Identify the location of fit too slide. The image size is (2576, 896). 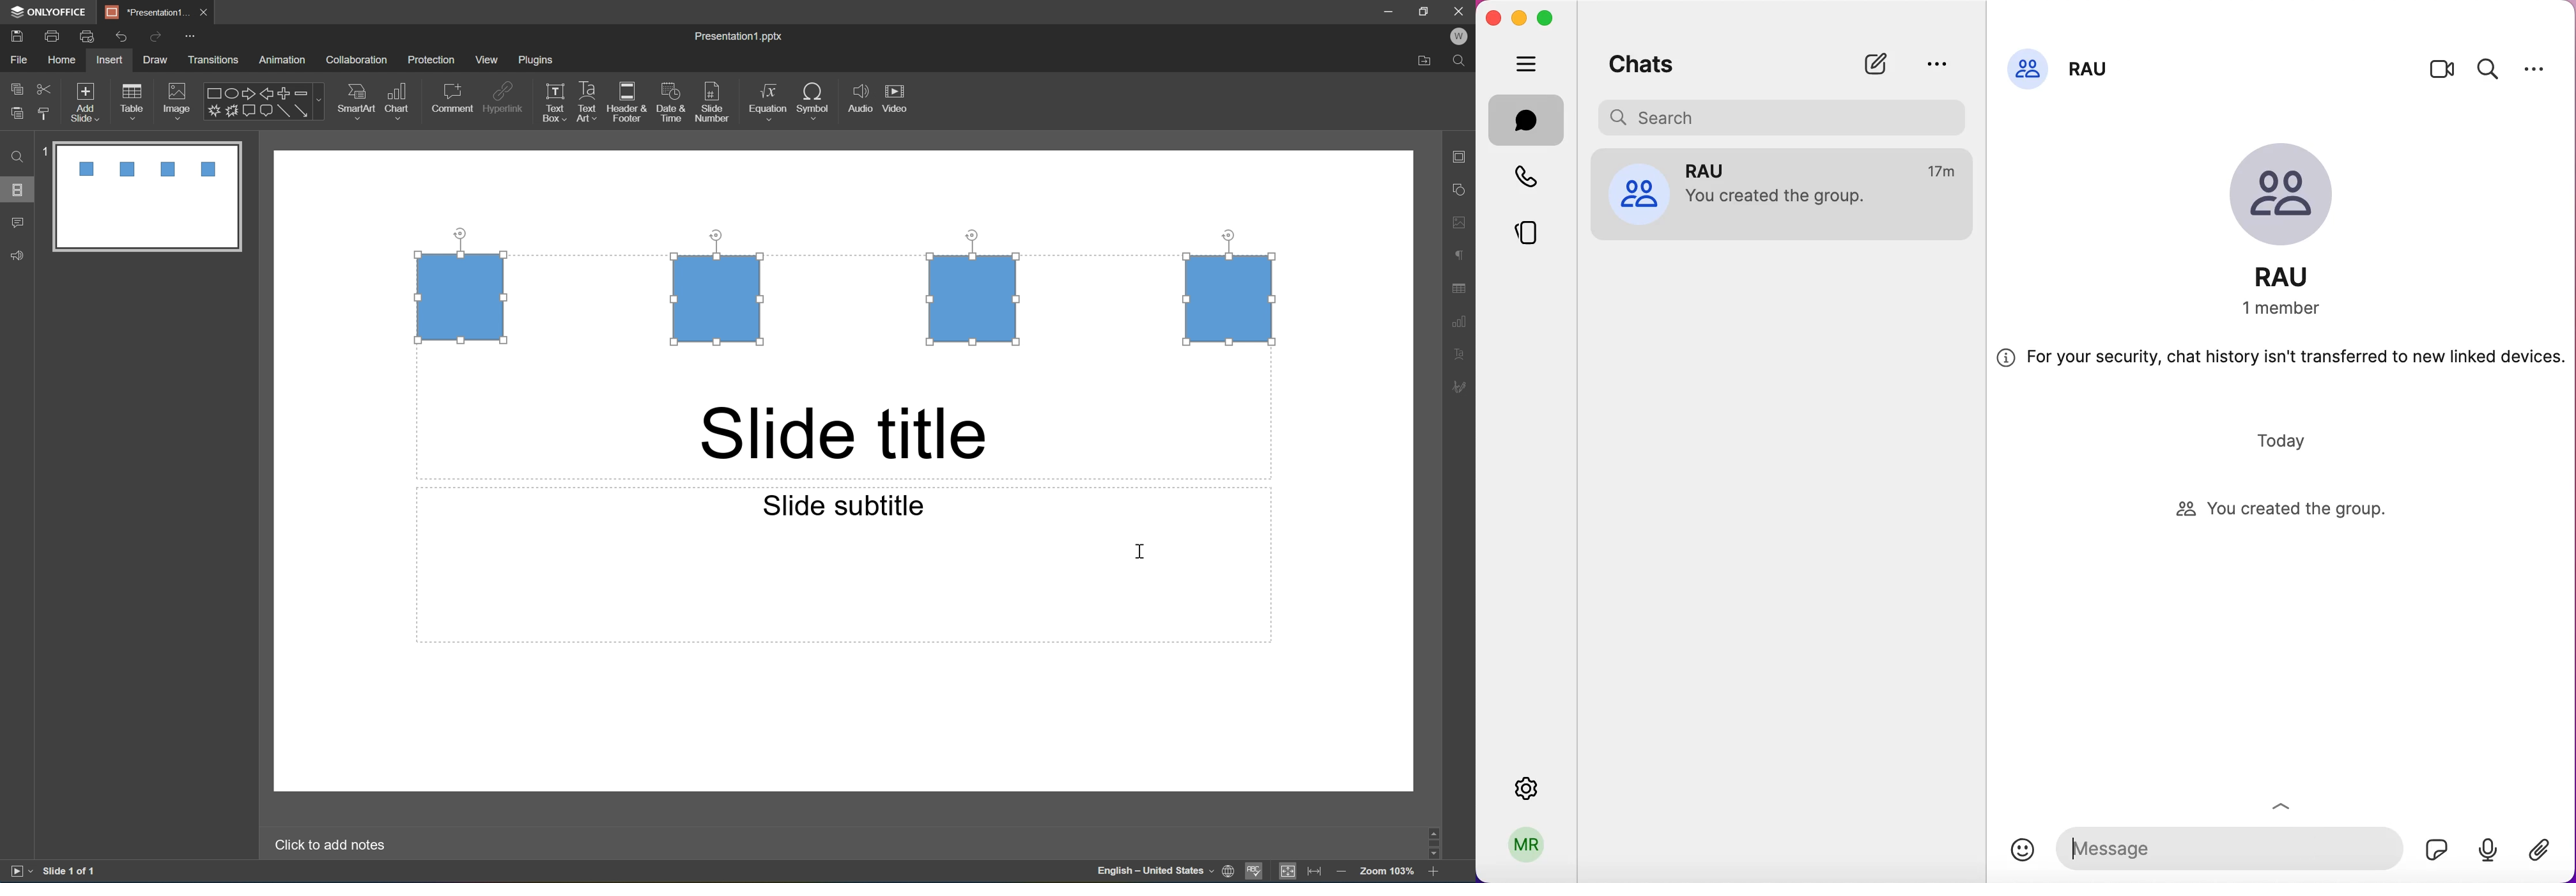
(1288, 872).